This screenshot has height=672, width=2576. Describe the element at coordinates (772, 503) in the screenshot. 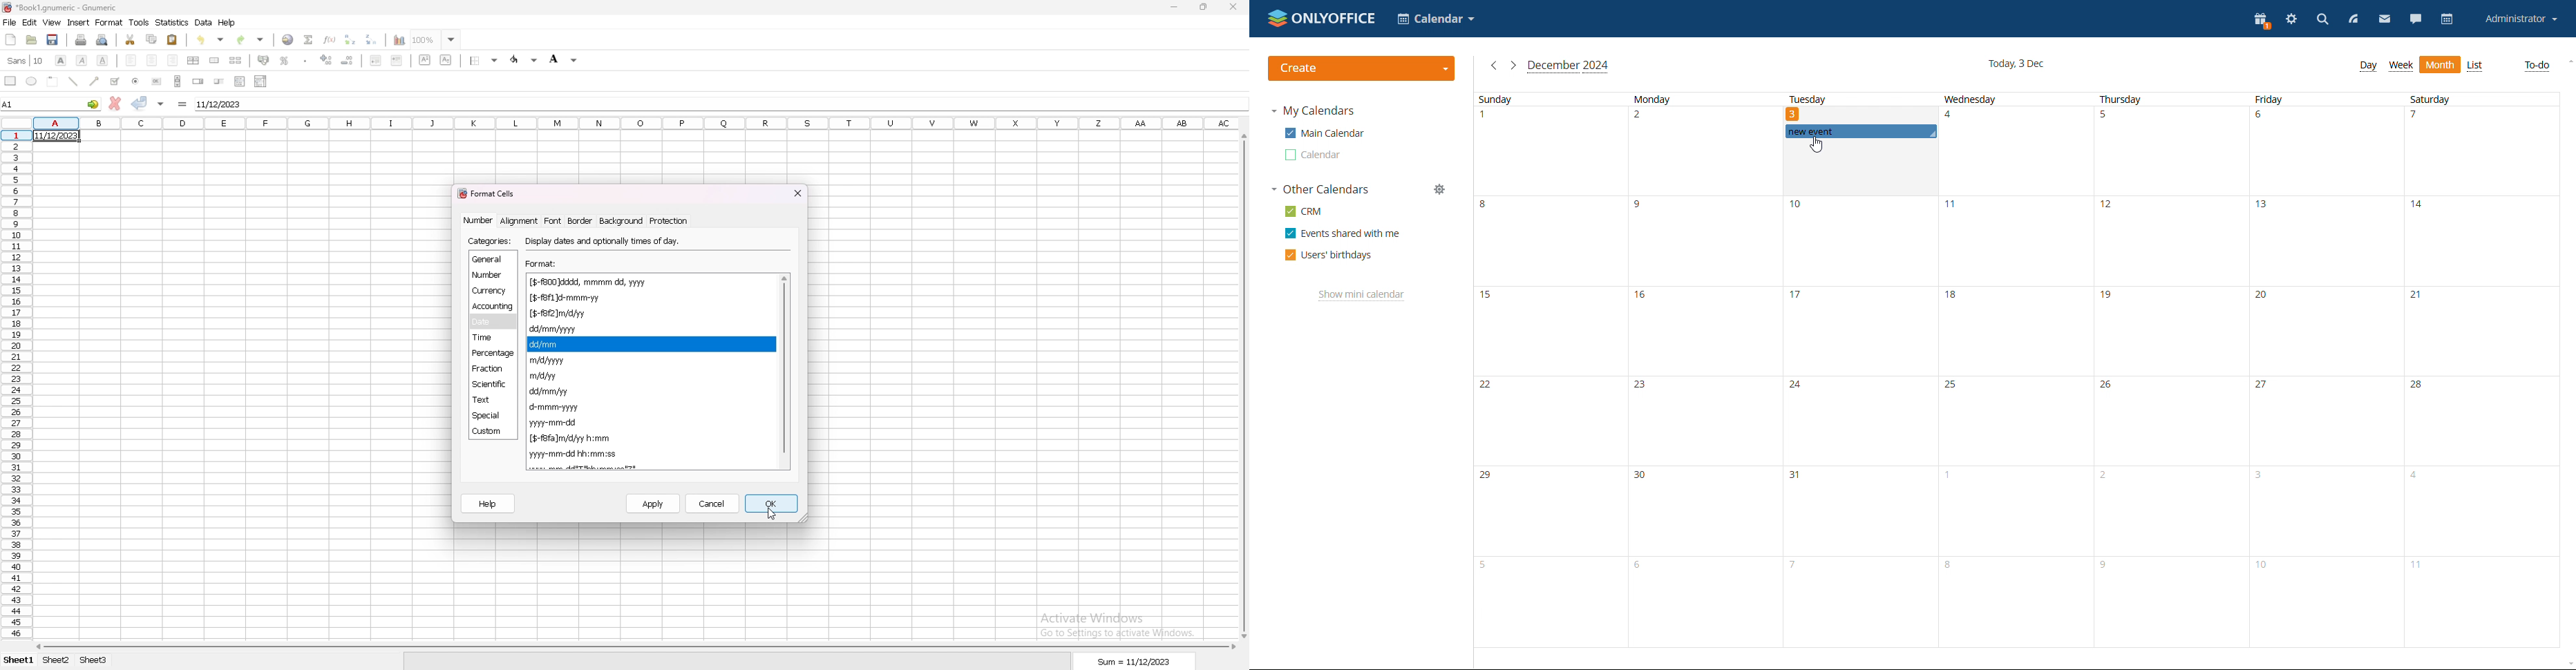

I see `ok` at that location.